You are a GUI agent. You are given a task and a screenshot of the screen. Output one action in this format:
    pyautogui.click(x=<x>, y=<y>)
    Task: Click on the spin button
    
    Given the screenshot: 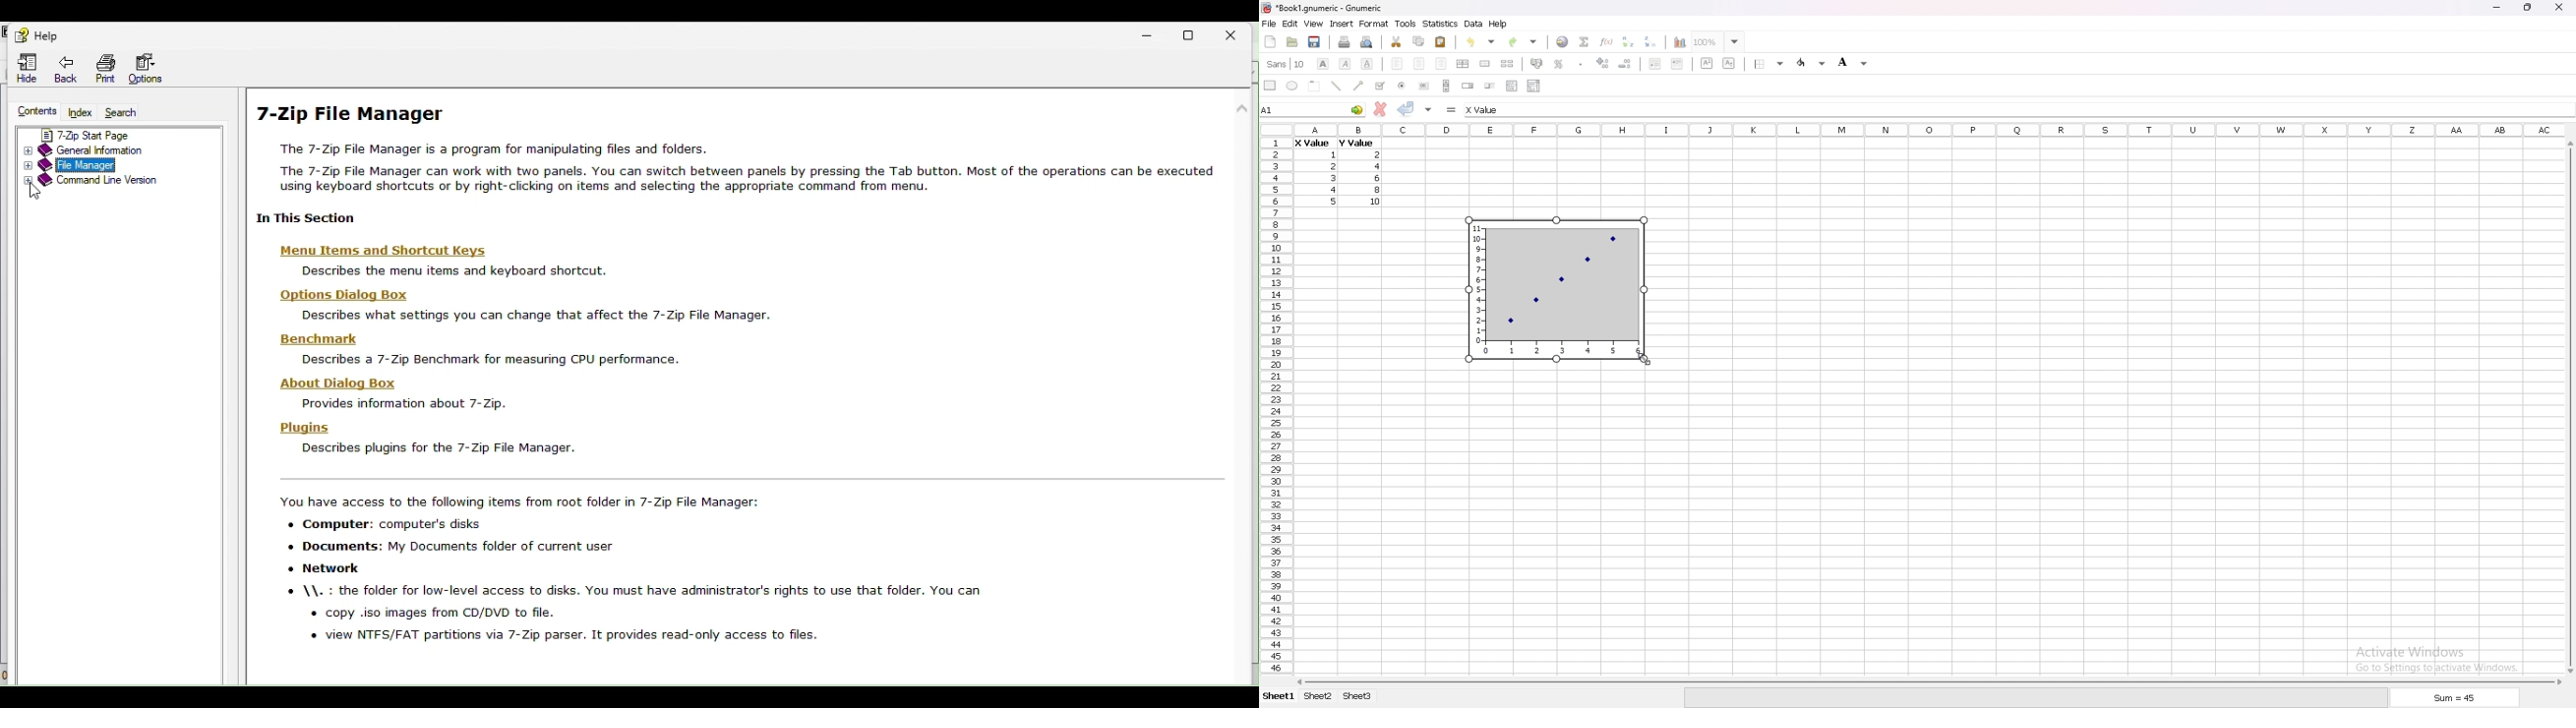 What is the action you would take?
    pyautogui.click(x=1468, y=86)
    